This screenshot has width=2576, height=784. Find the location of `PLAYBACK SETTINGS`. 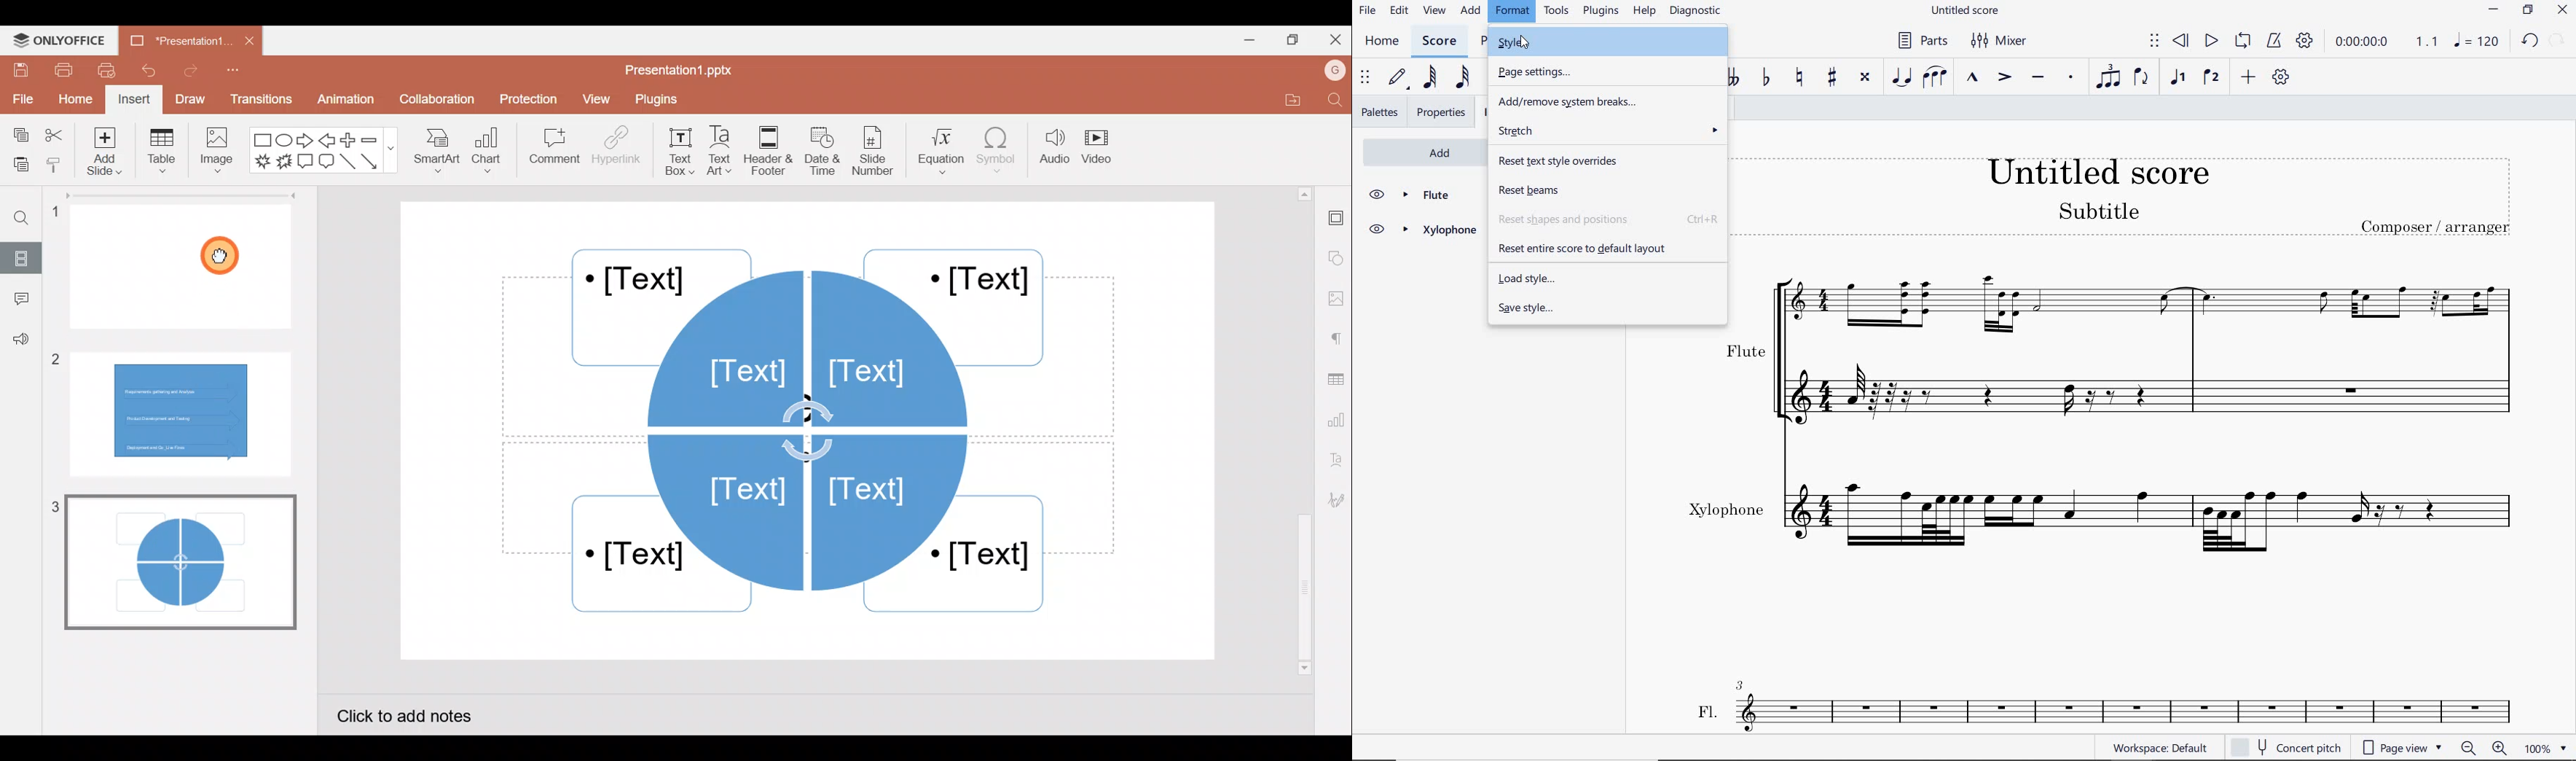

PLAYBACK SETTINGS is located at coordinates (2304, 42).